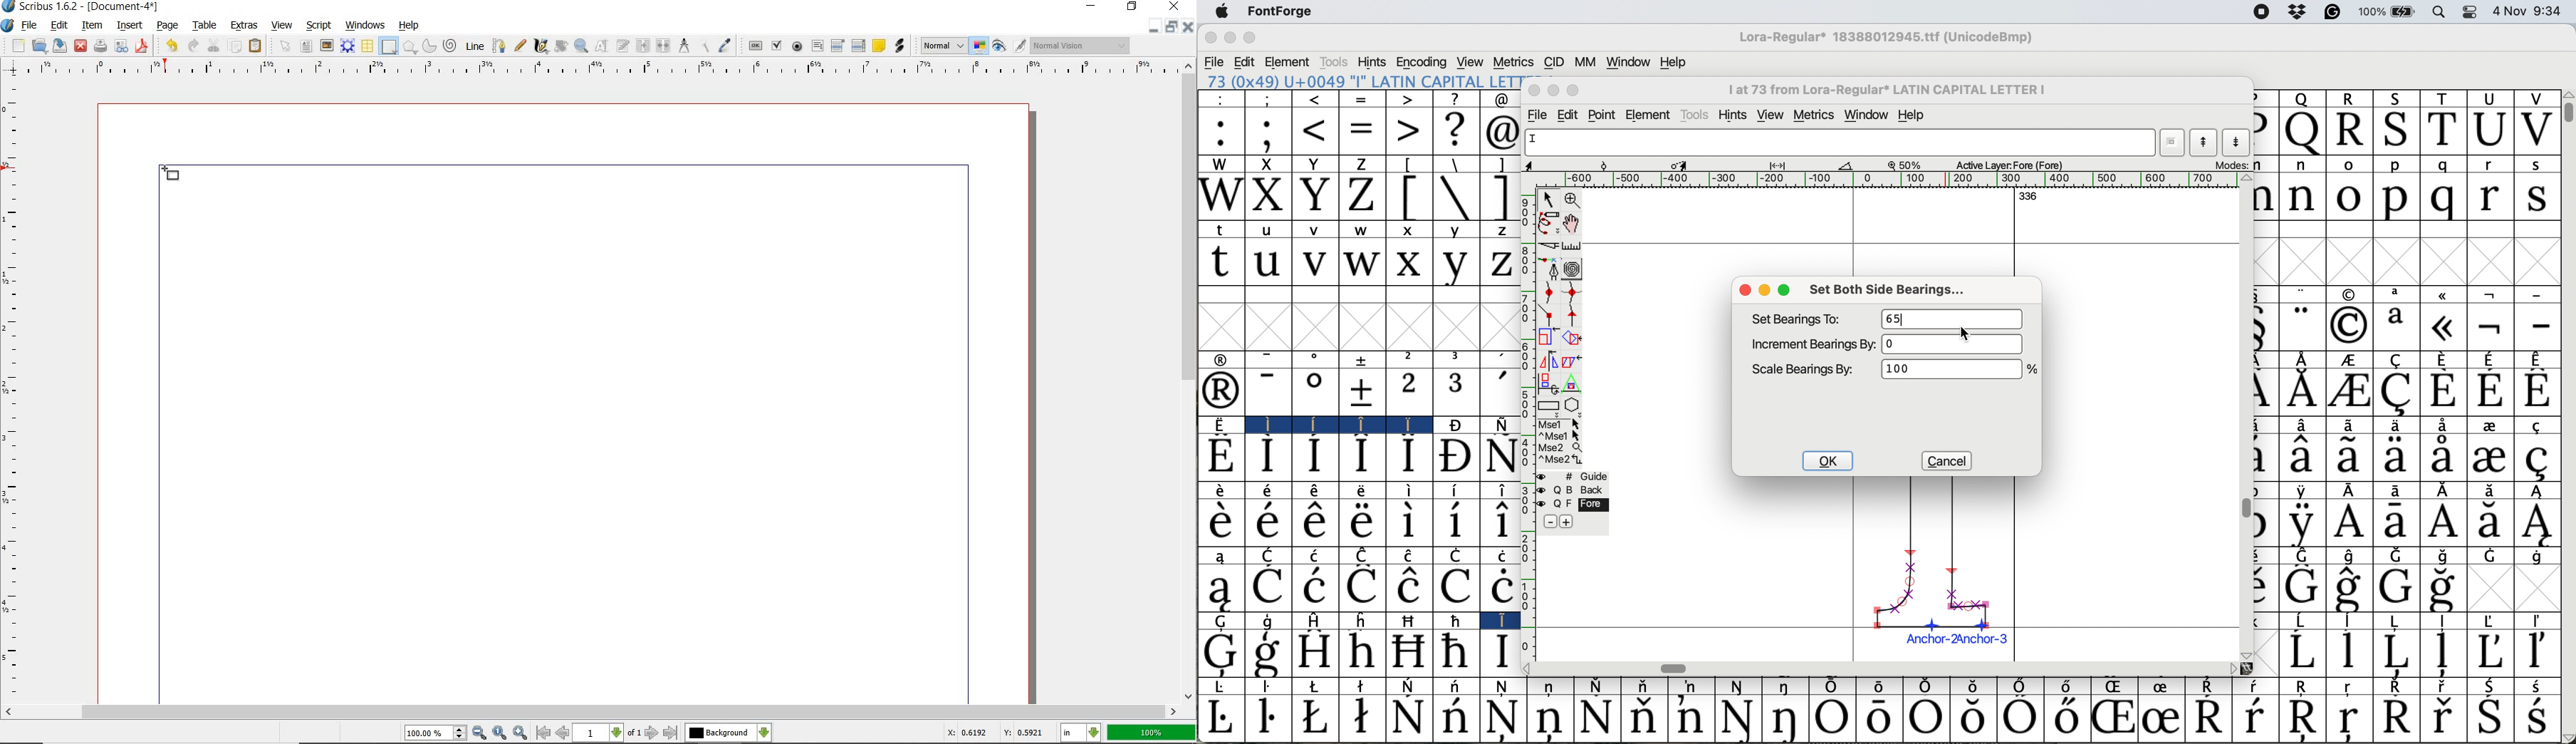  What do you see at coordinates (1362, 685) in the screenshot?
I see `Symbol` at bounding box center [1362, 685].